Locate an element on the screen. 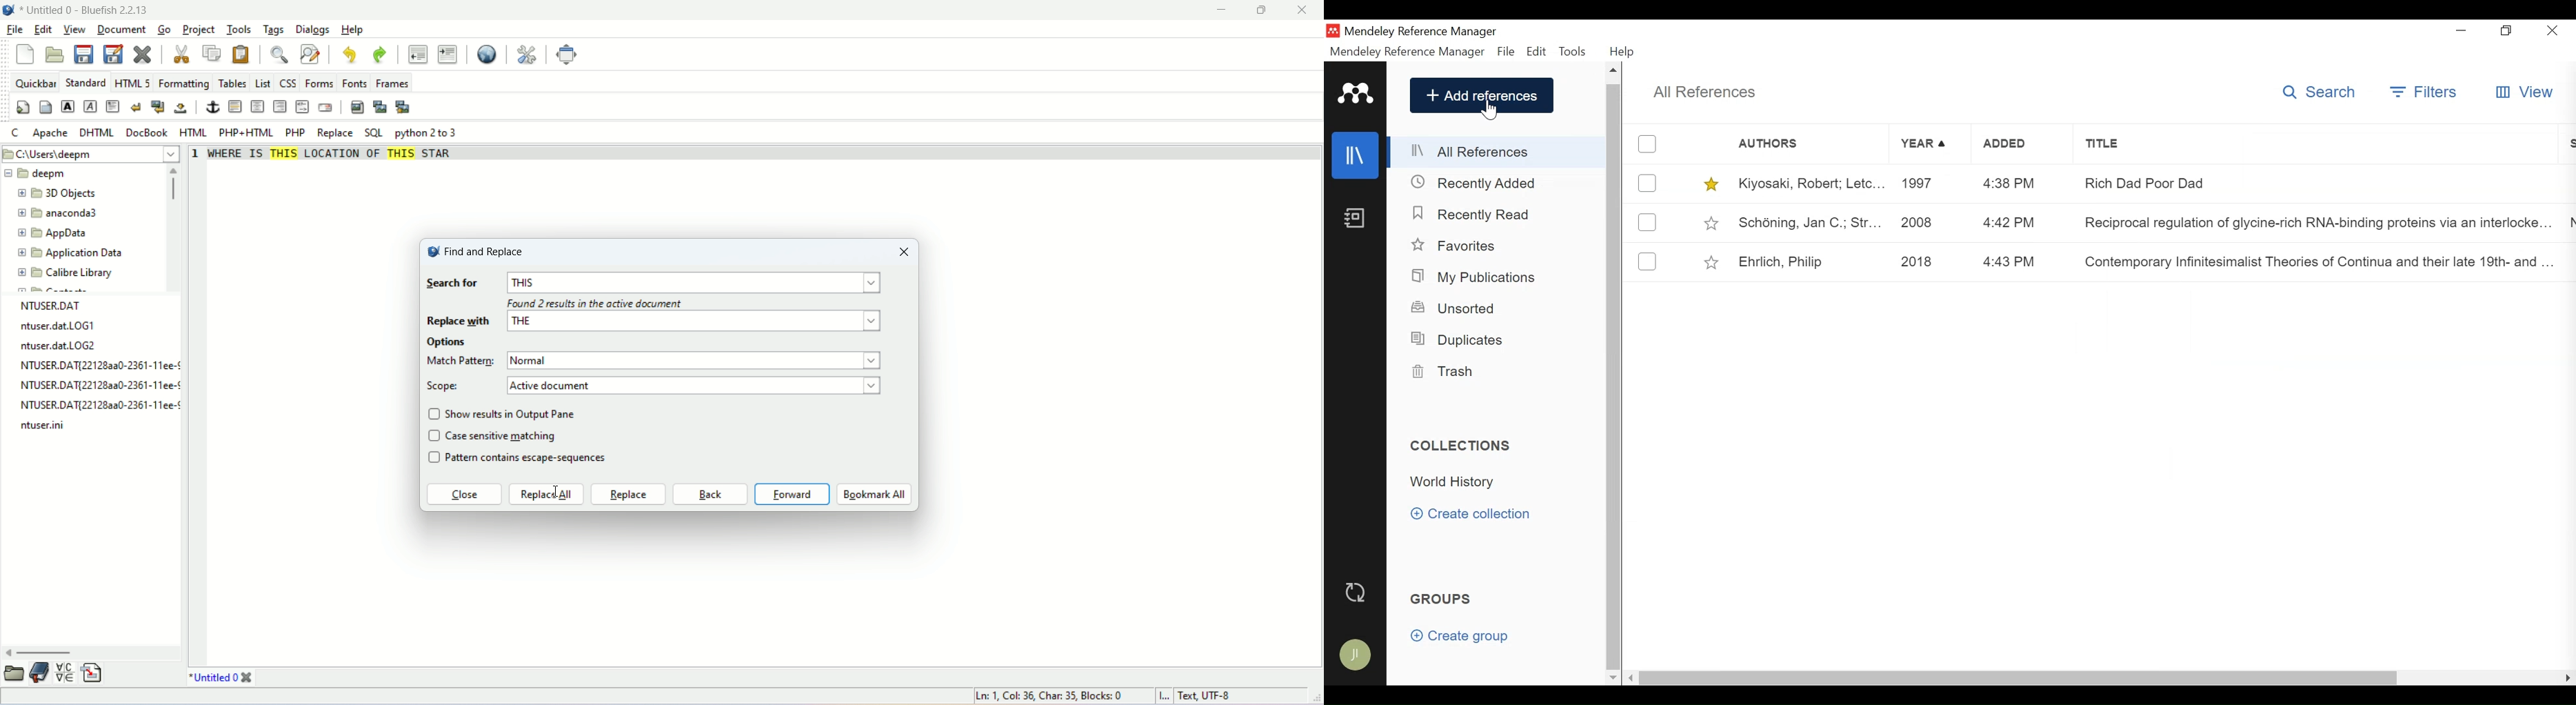 The height and width of the screenshot is (728, 2576). close is located at coordinates (142, 54).